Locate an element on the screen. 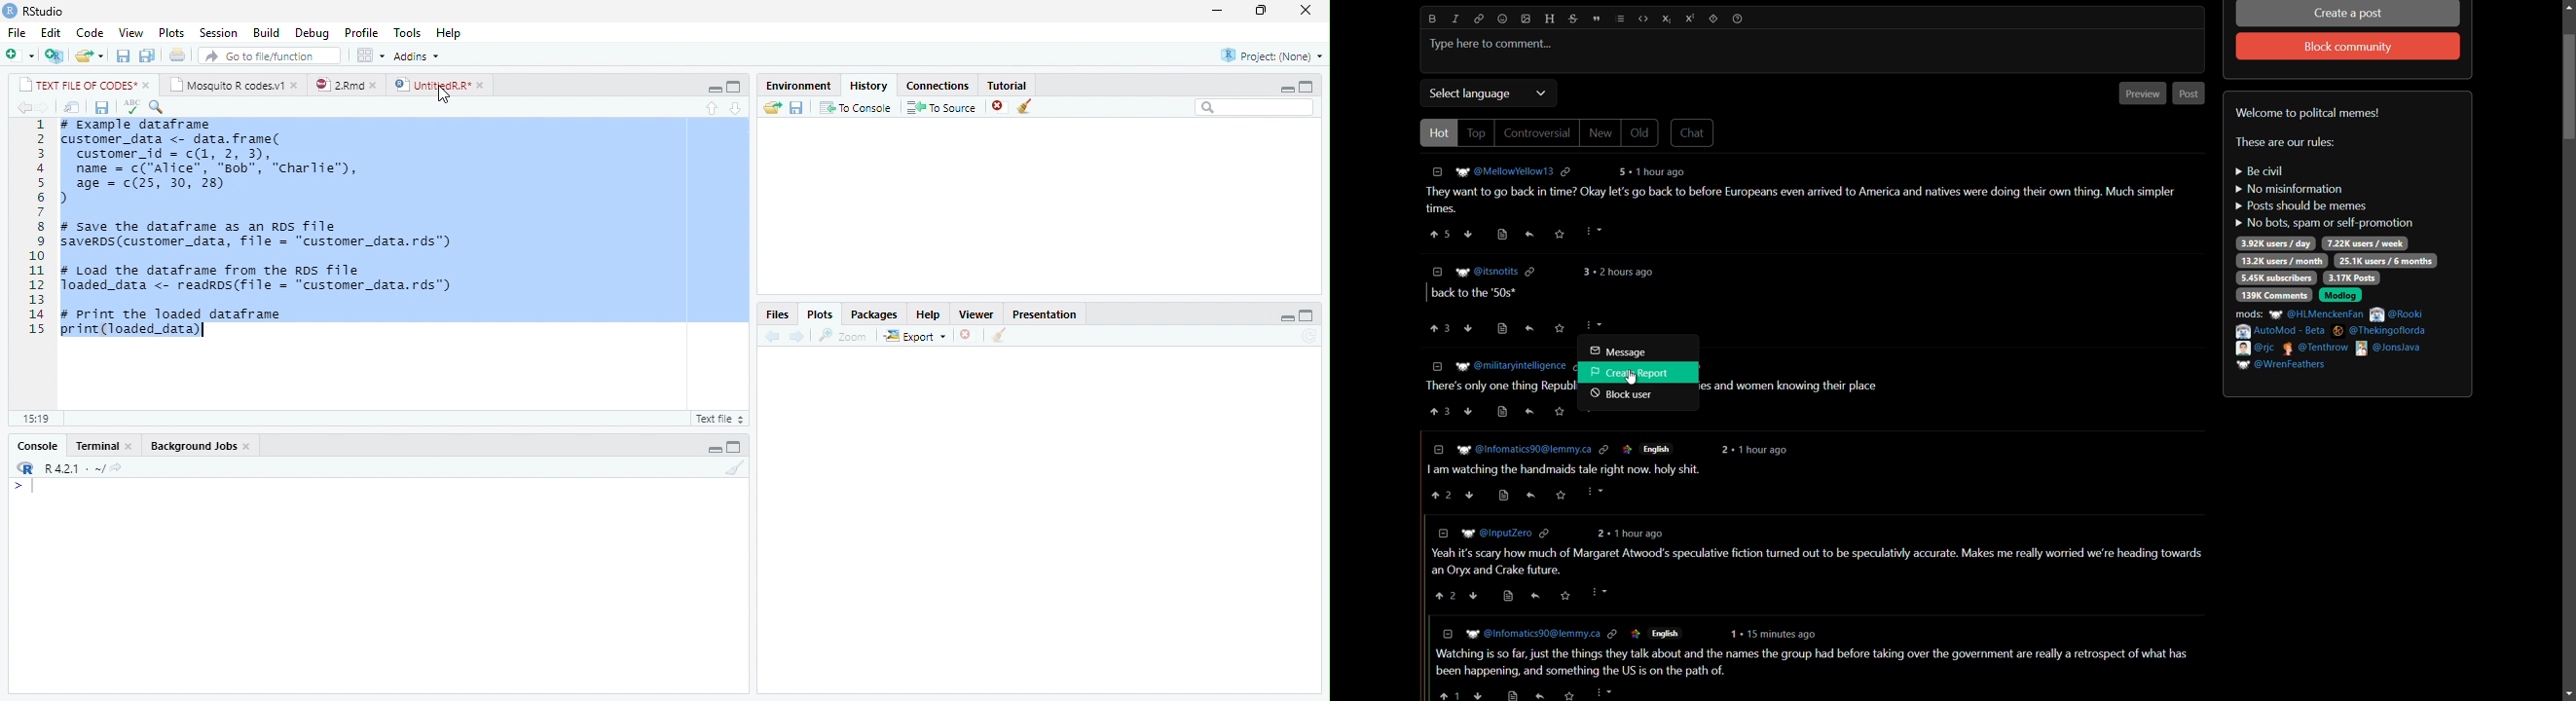 This screenshot has height=728, width=2576. comment-4 is located at coordinates (1605, 473).